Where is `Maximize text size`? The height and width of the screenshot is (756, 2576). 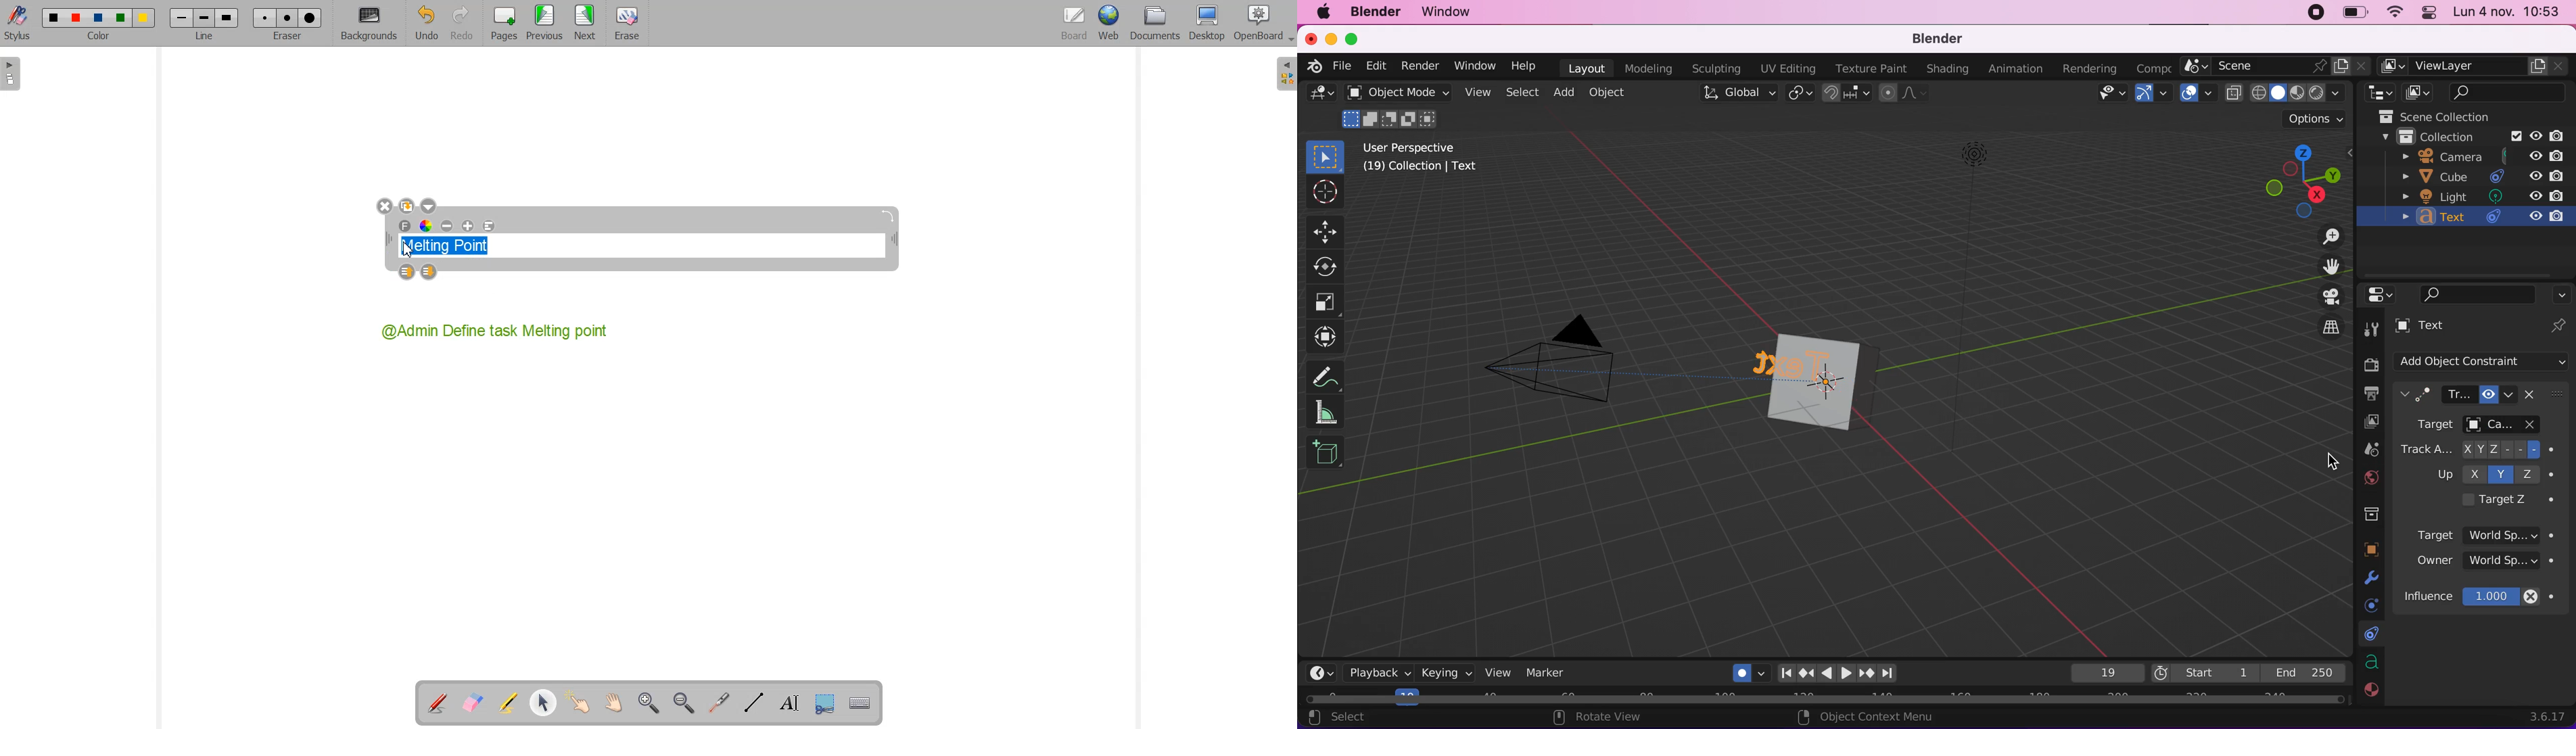
Maximize text size is located at coordinates (467, 227).